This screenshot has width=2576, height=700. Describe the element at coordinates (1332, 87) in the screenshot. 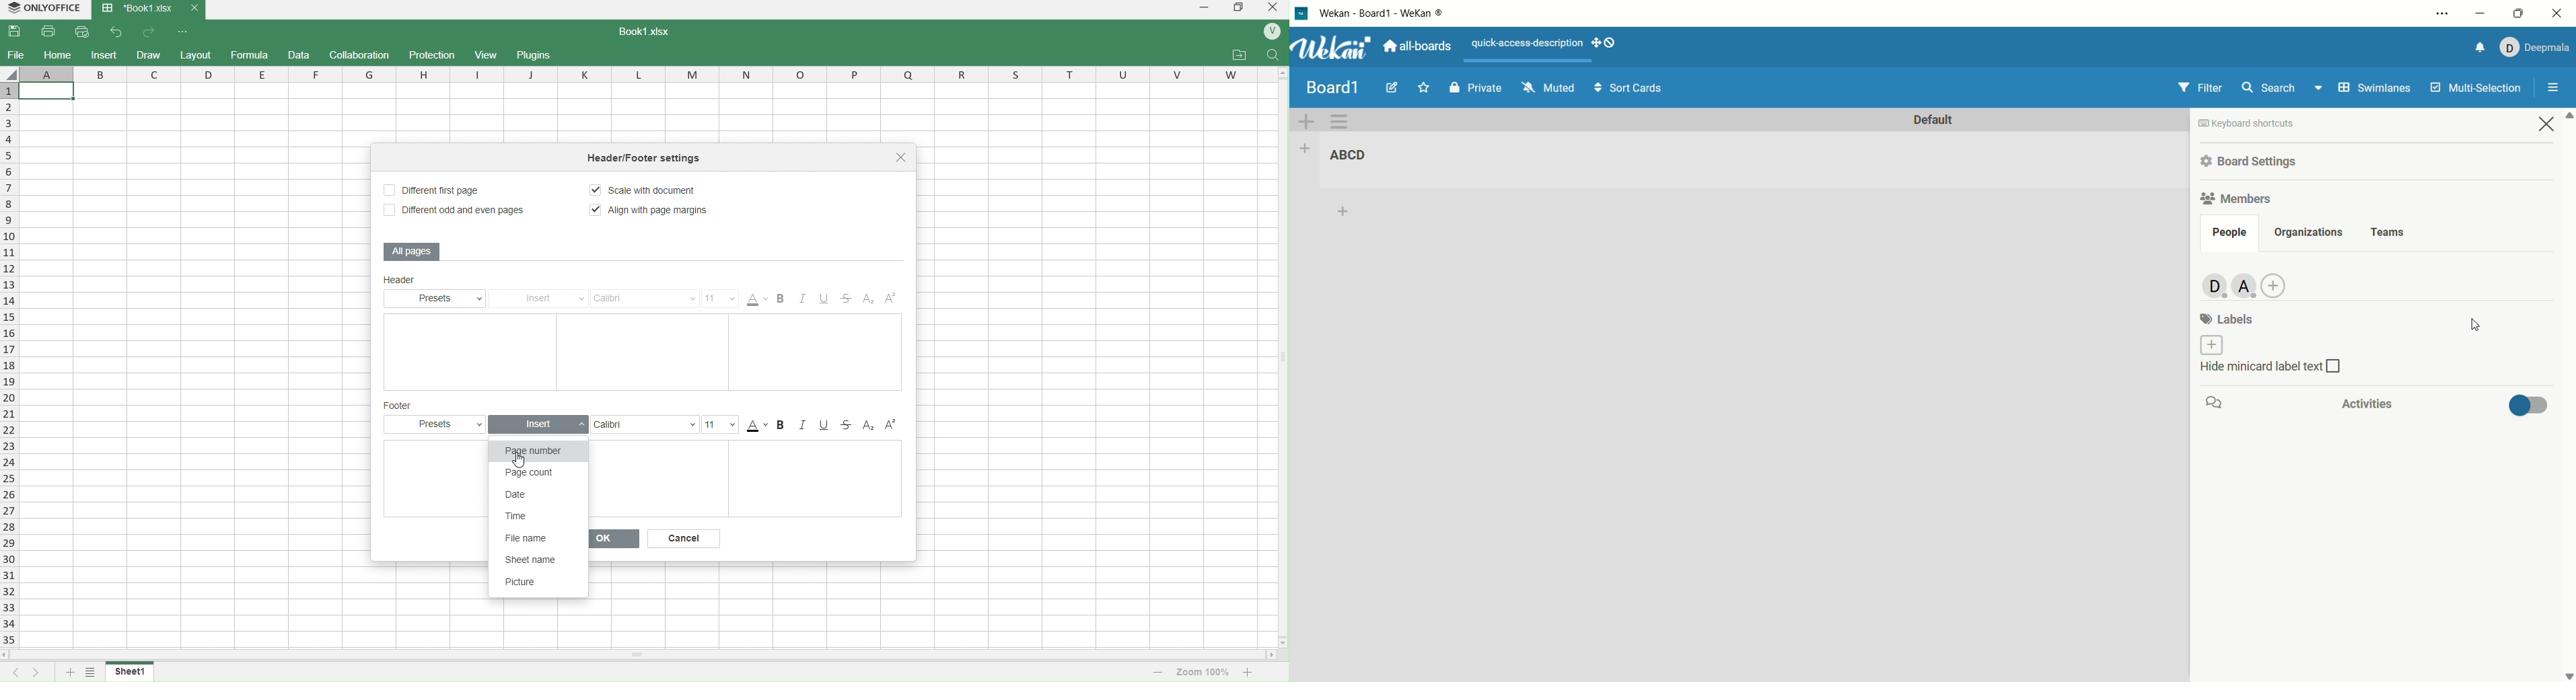

I see `title` at that location.